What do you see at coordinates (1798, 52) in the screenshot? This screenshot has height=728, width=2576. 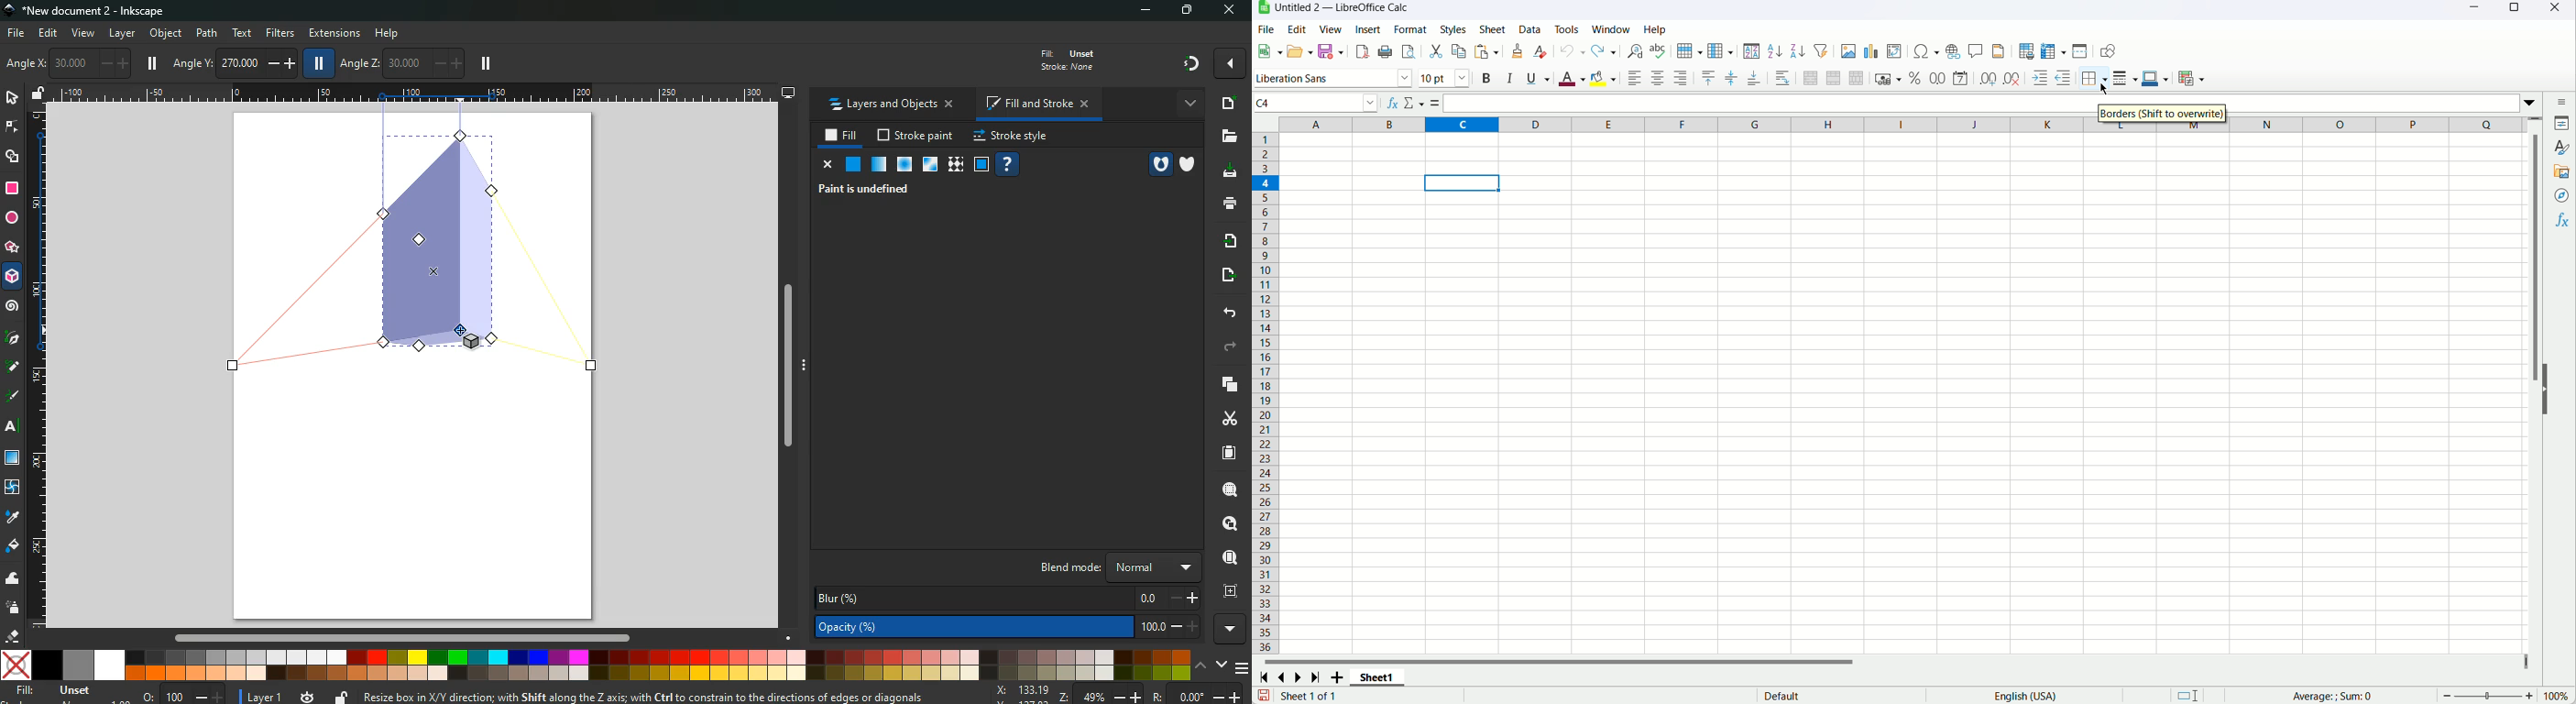 I see `Sort descending` at bounding box center [1798, 52].